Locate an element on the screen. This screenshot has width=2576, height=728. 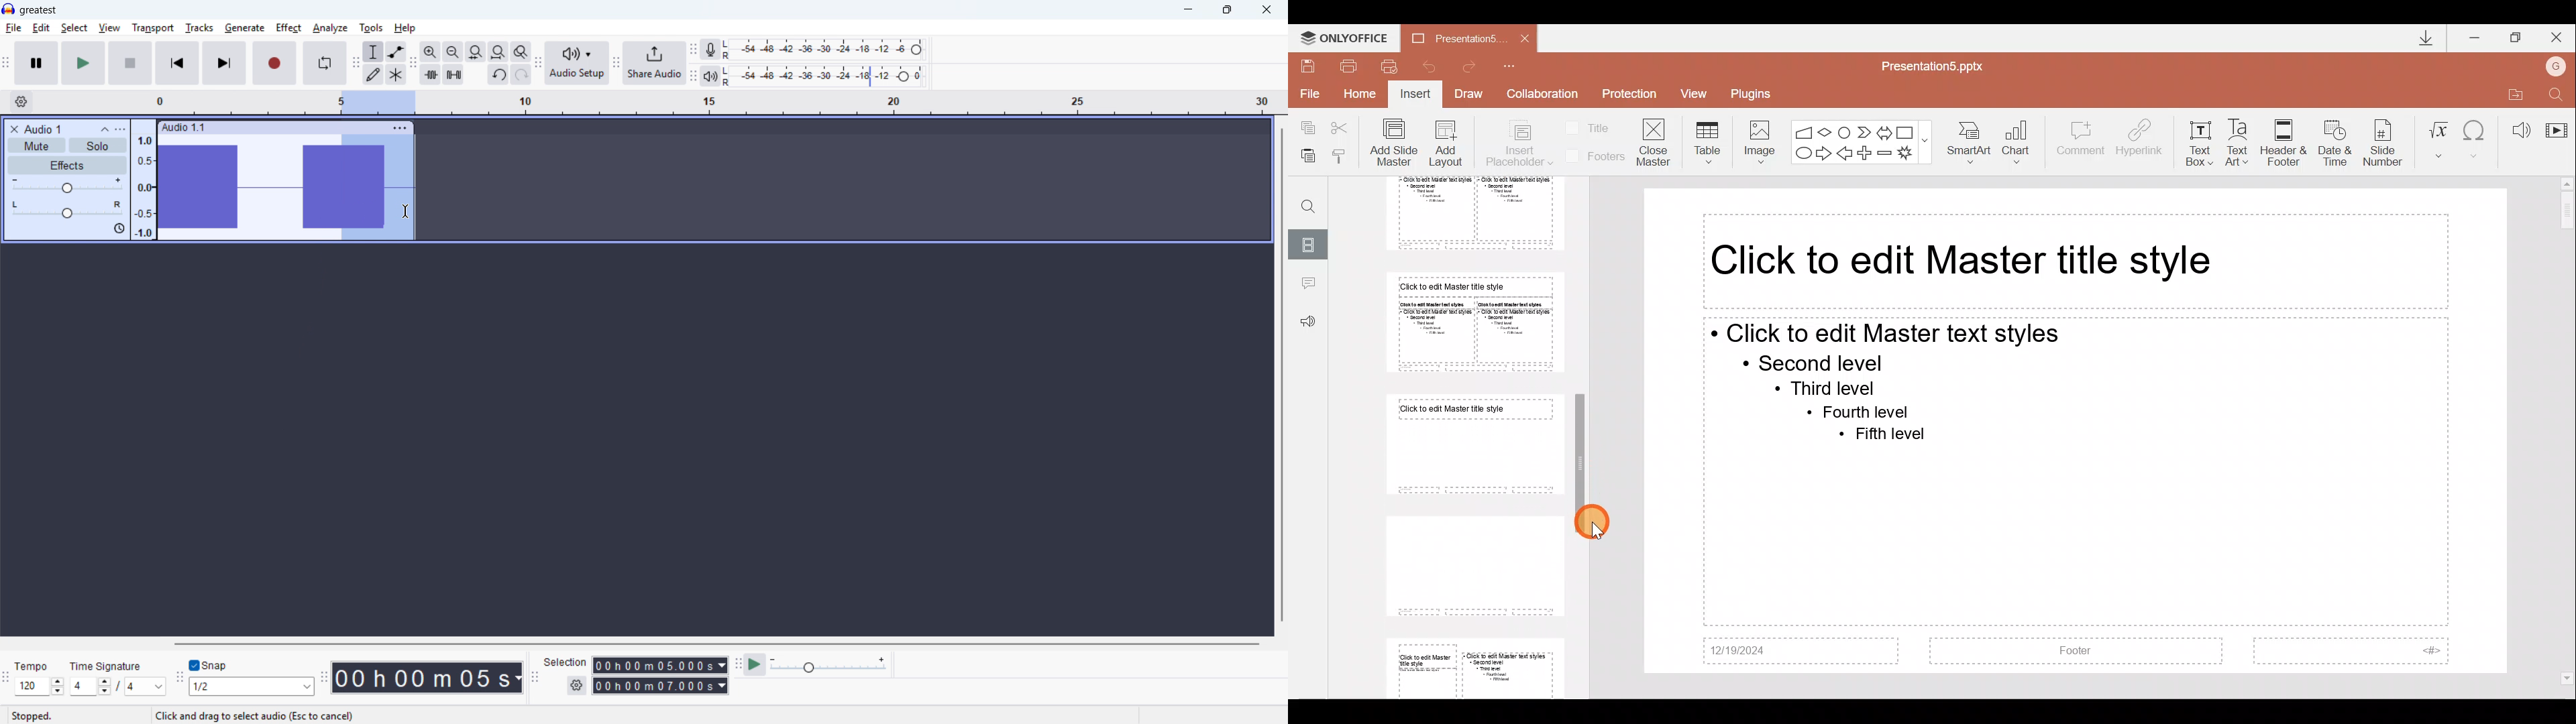
Envelope tool  is located at coordinates (396, 52).